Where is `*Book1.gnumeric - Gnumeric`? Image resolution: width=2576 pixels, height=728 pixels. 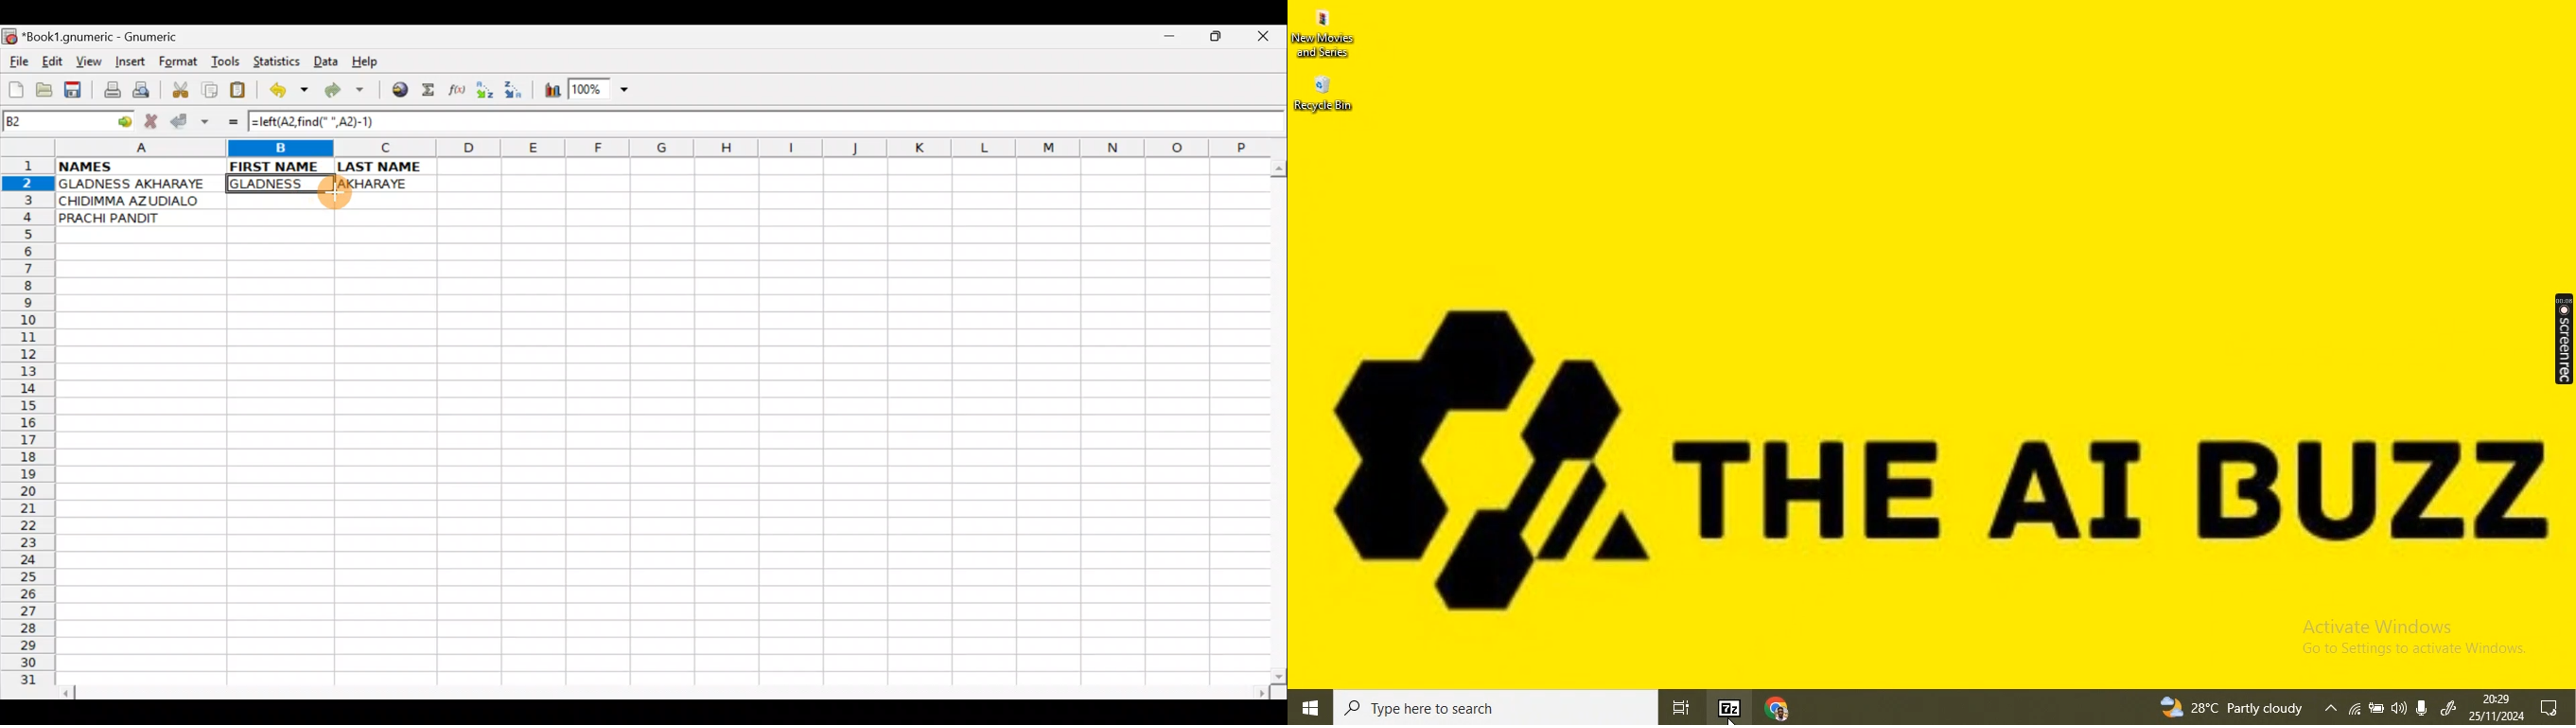 *Book1.gnumeric - Gnumeric is located at coordinates (112, 37).